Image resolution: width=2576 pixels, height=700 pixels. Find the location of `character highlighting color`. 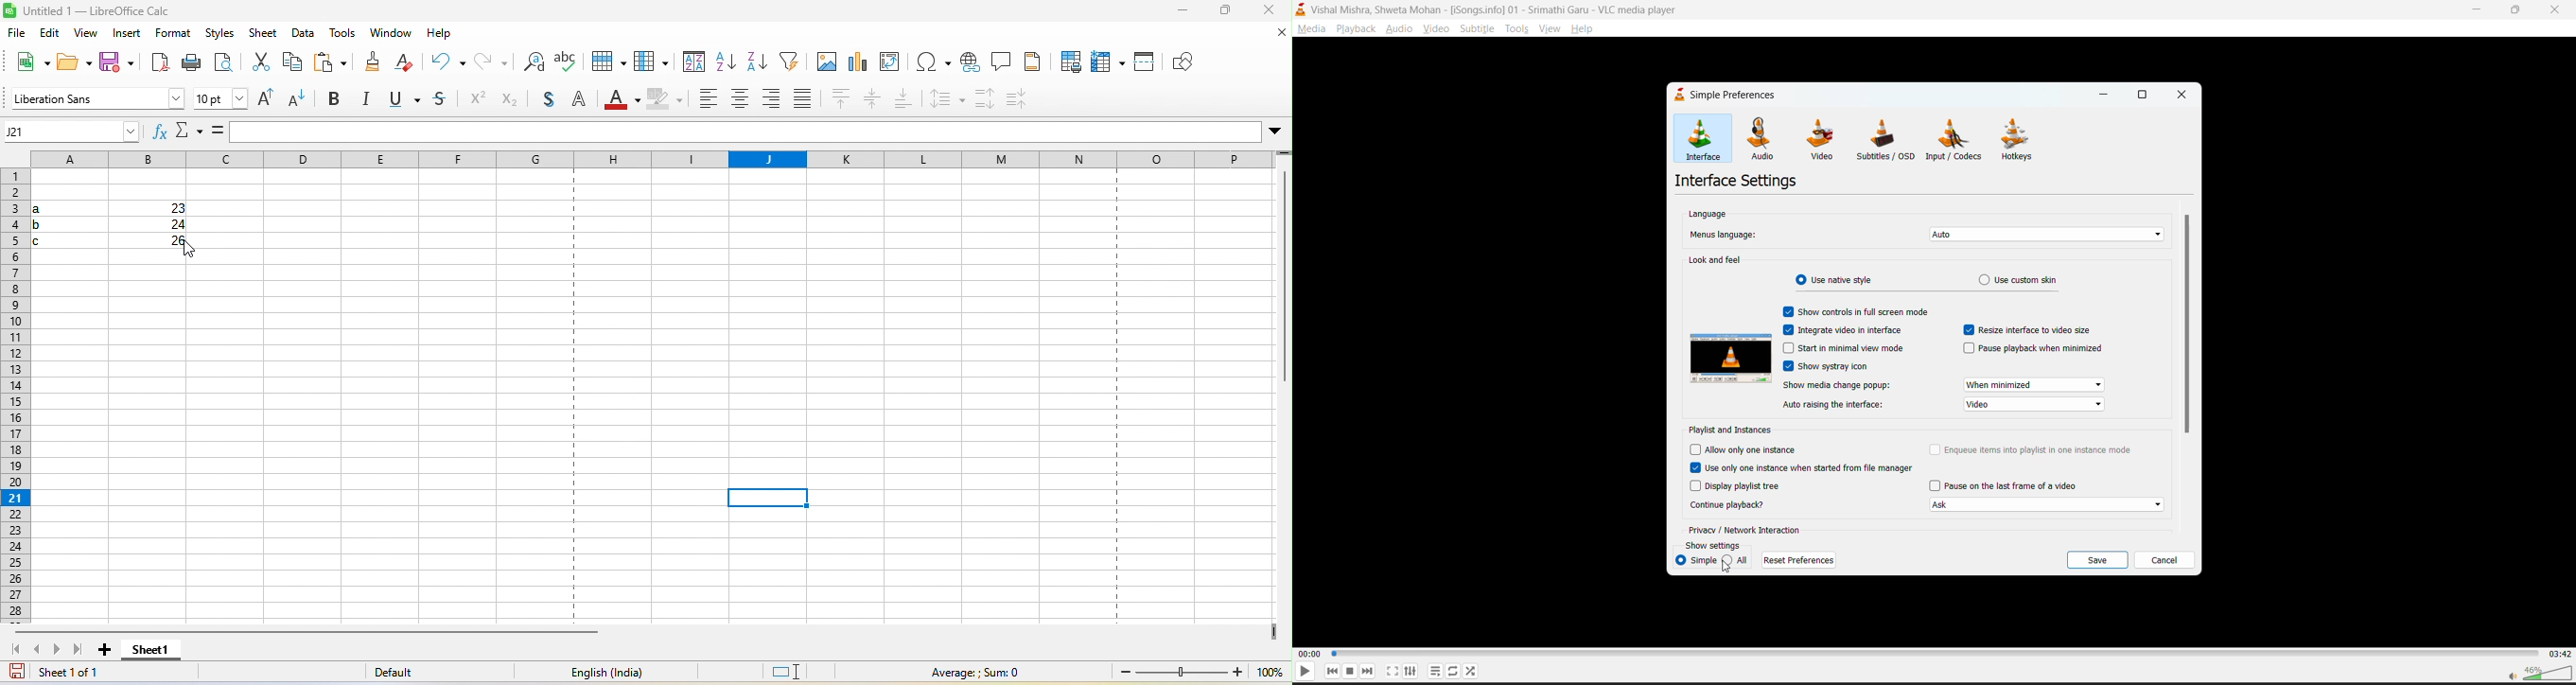

character highlighting color is located at coordinates (663, 99).